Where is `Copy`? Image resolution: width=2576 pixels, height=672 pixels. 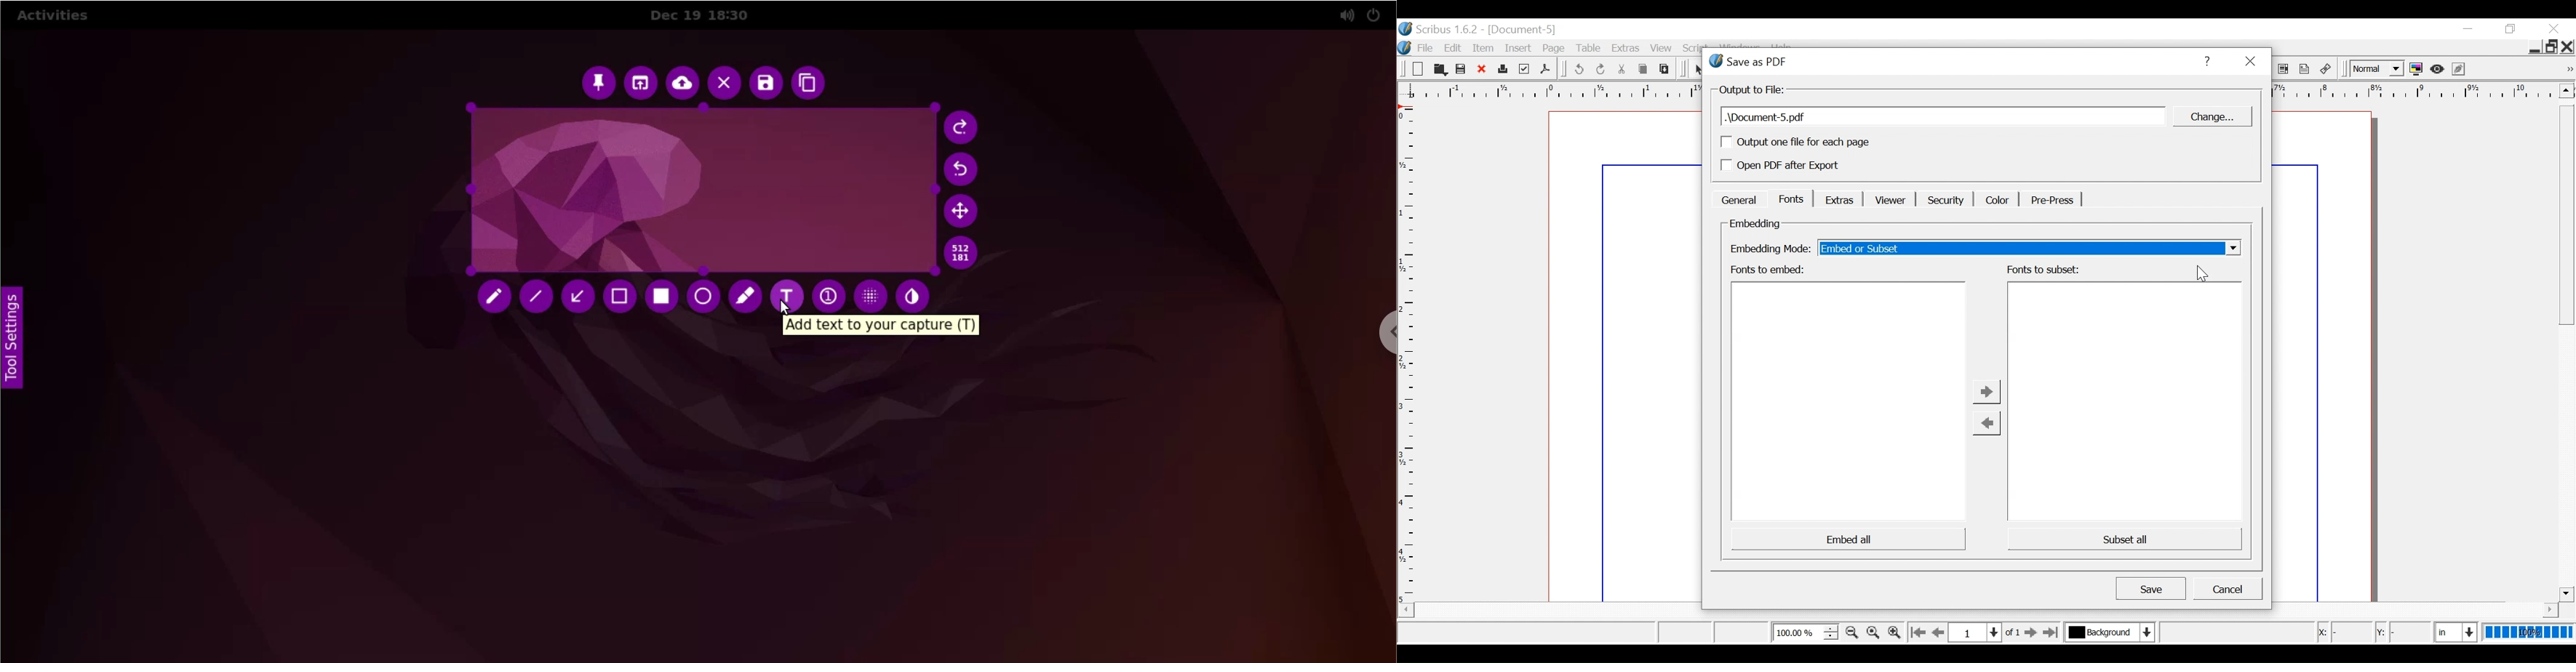 Copy is located at coordinates (1644, 69).